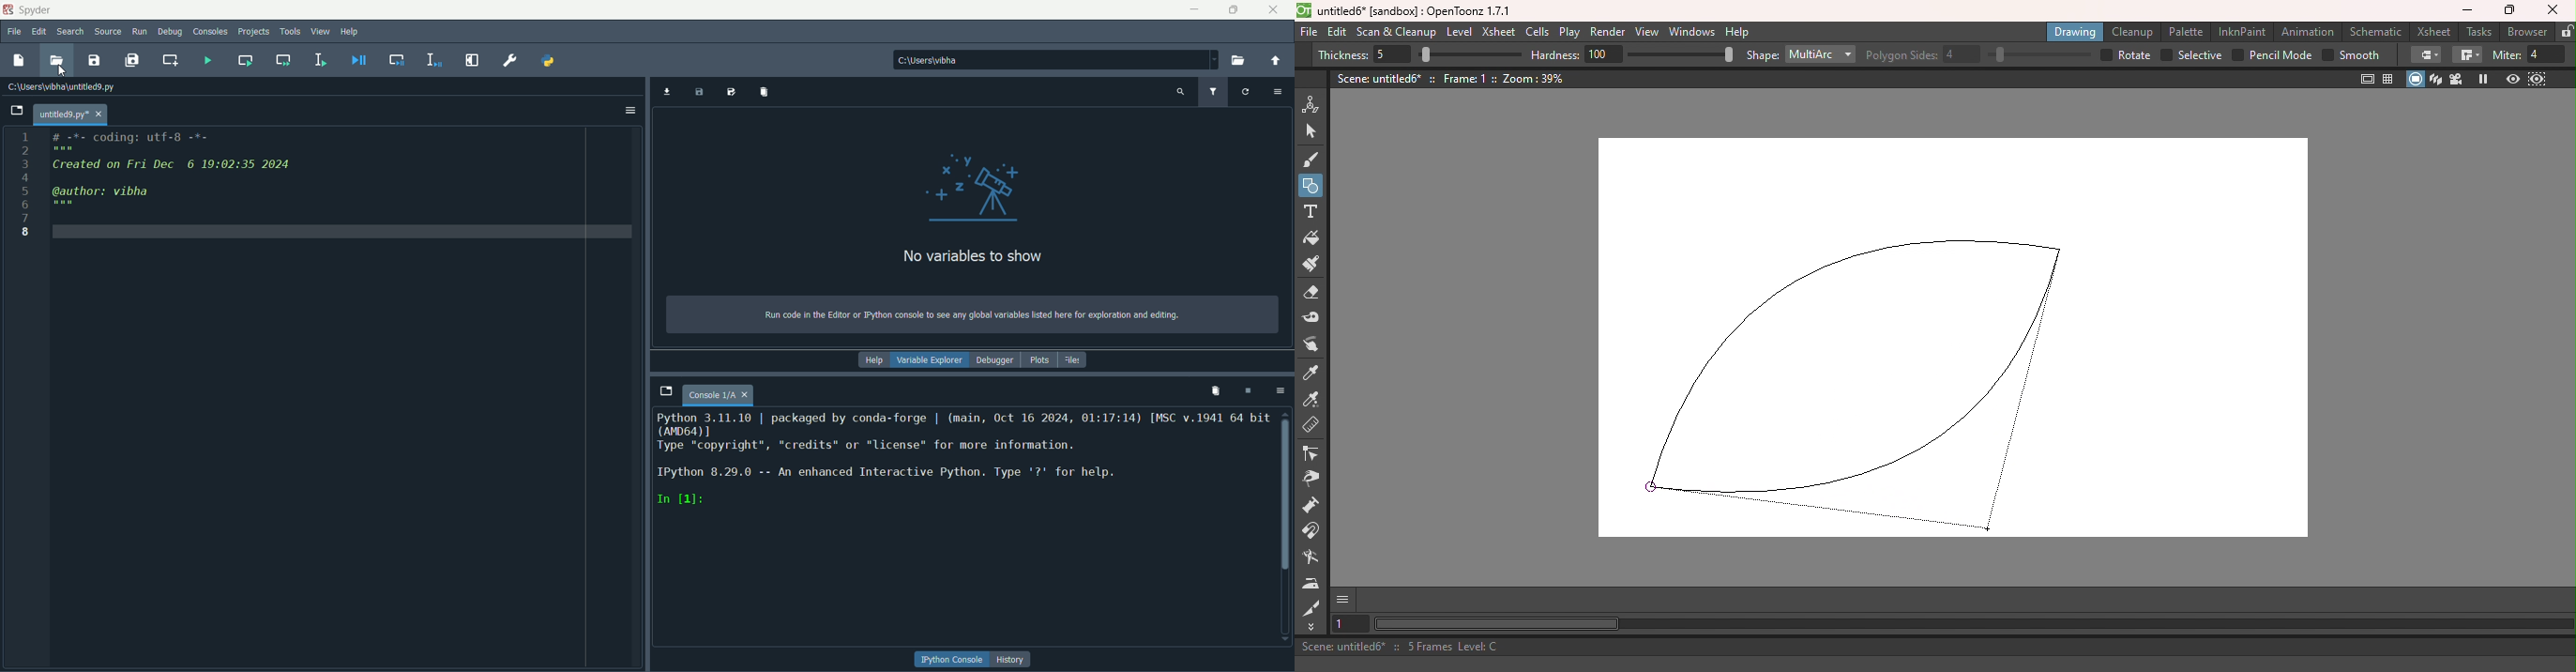 The image size is (2576, 672). I want to click on variable explorer, so click(933, 360).